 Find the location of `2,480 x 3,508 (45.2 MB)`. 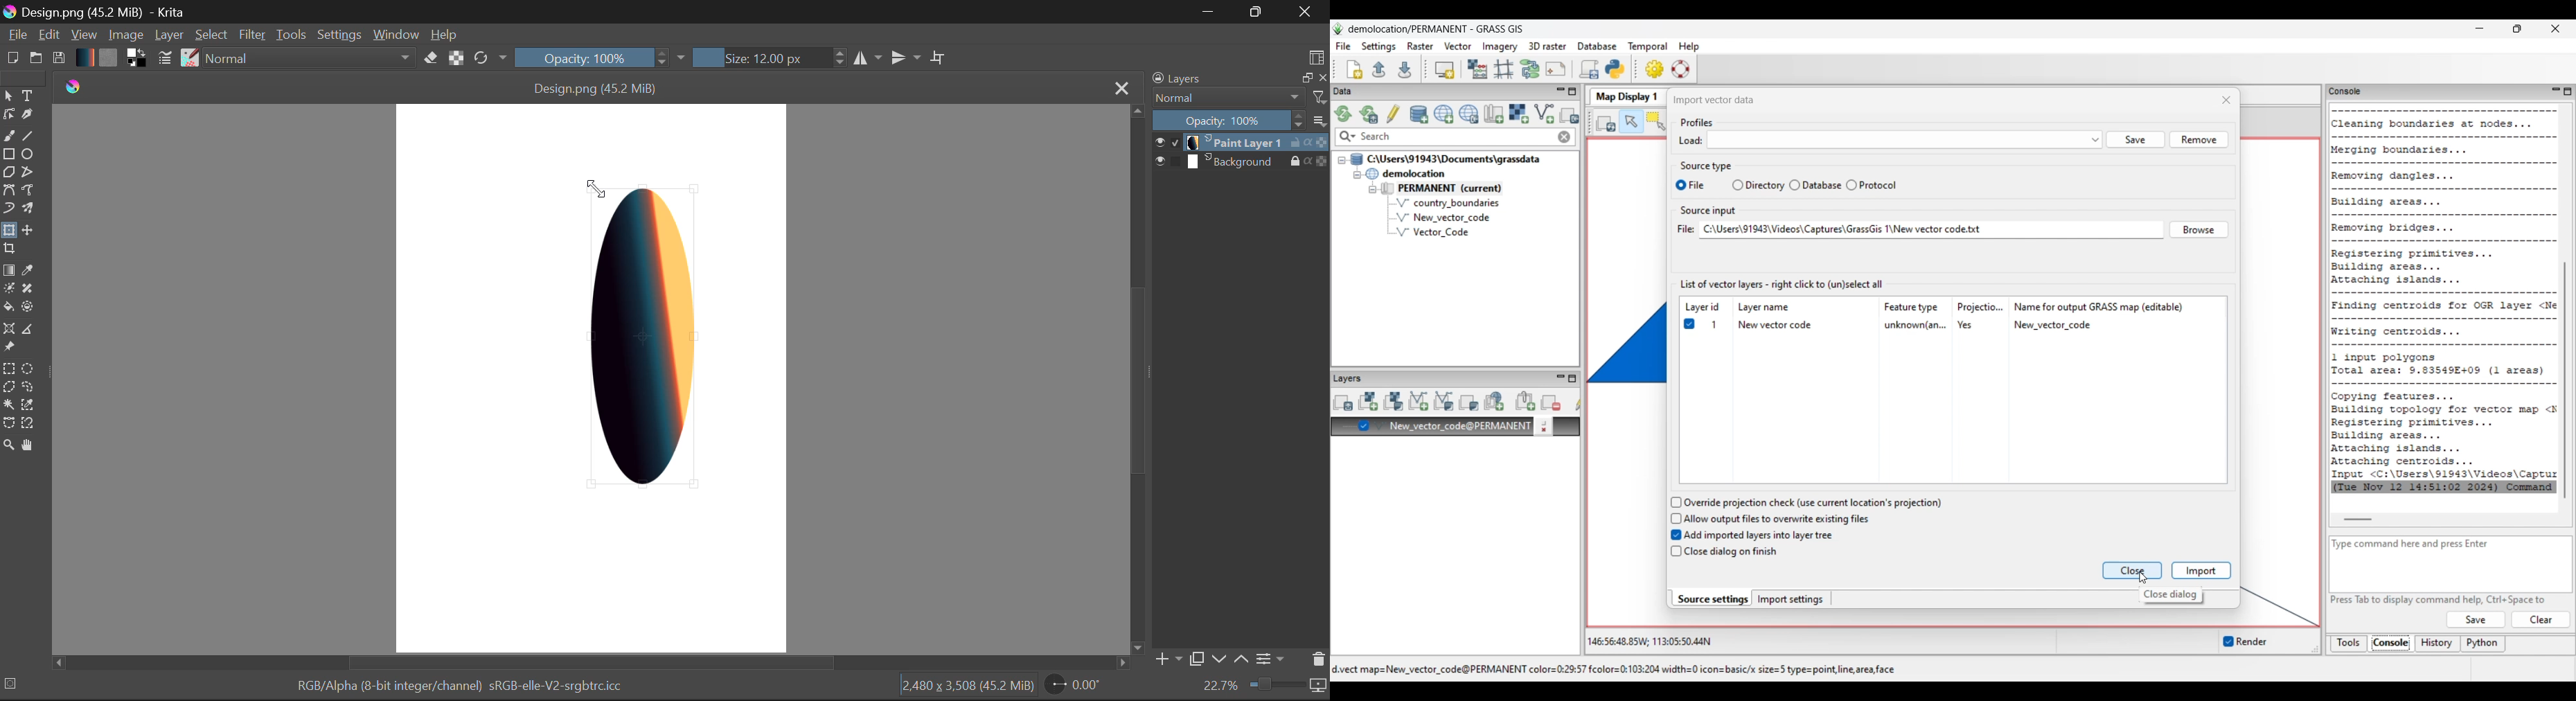

2,480 x 3,508 (45.2 MB) is located at coordinates (967, 688).